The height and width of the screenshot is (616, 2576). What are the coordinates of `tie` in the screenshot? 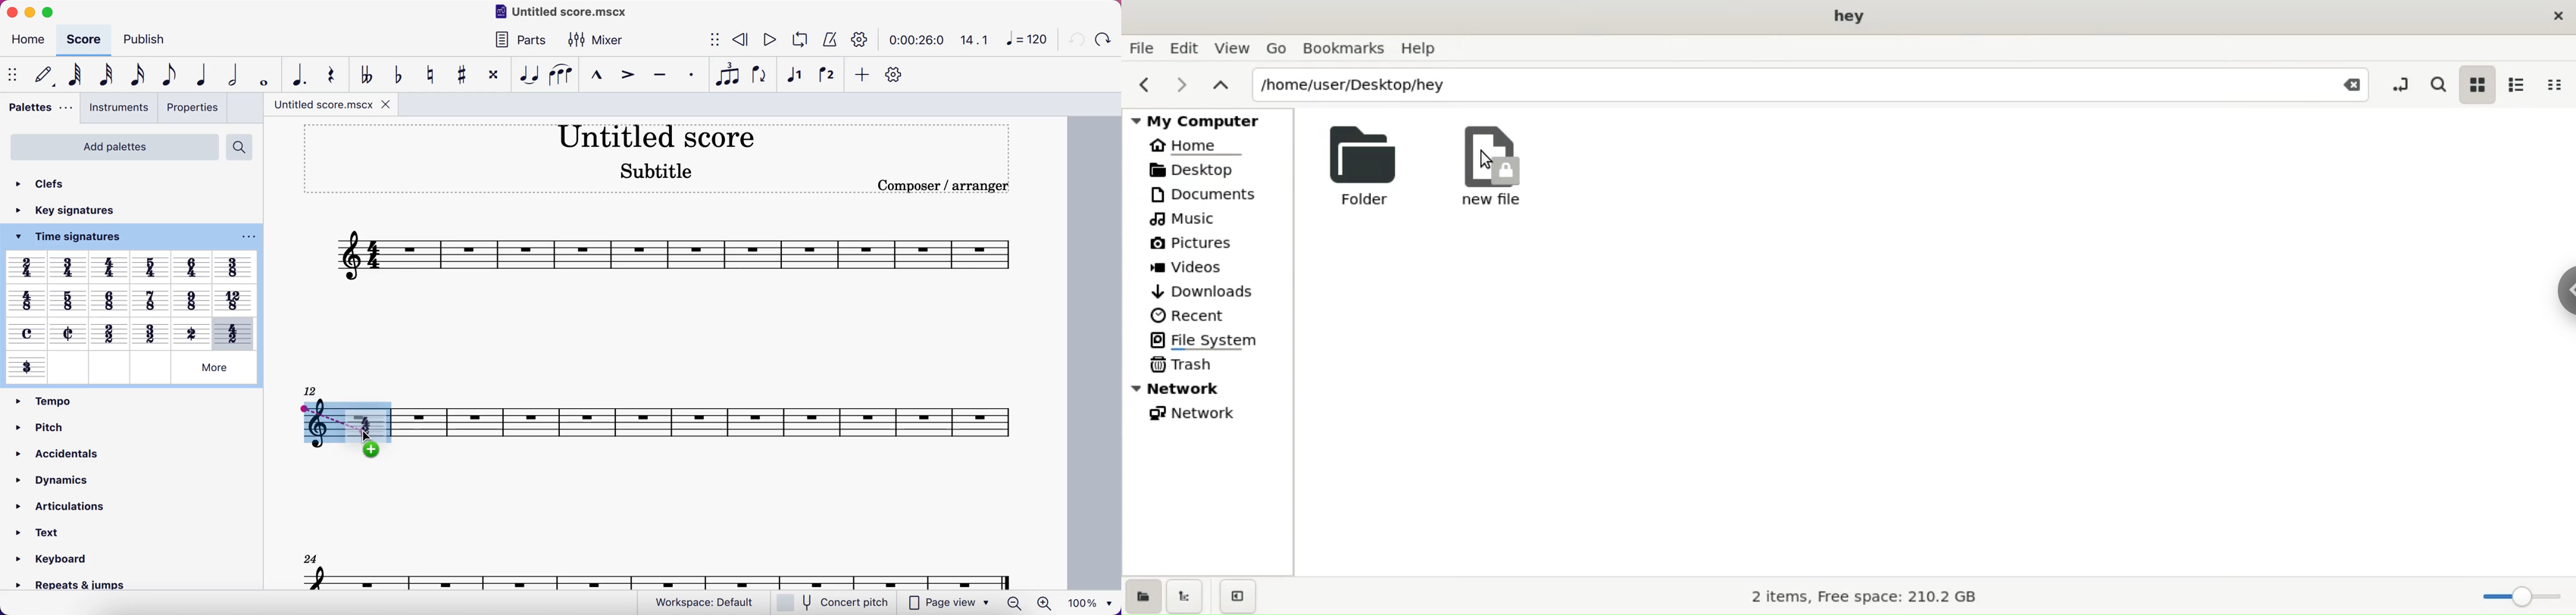 It's located at (526, 74).